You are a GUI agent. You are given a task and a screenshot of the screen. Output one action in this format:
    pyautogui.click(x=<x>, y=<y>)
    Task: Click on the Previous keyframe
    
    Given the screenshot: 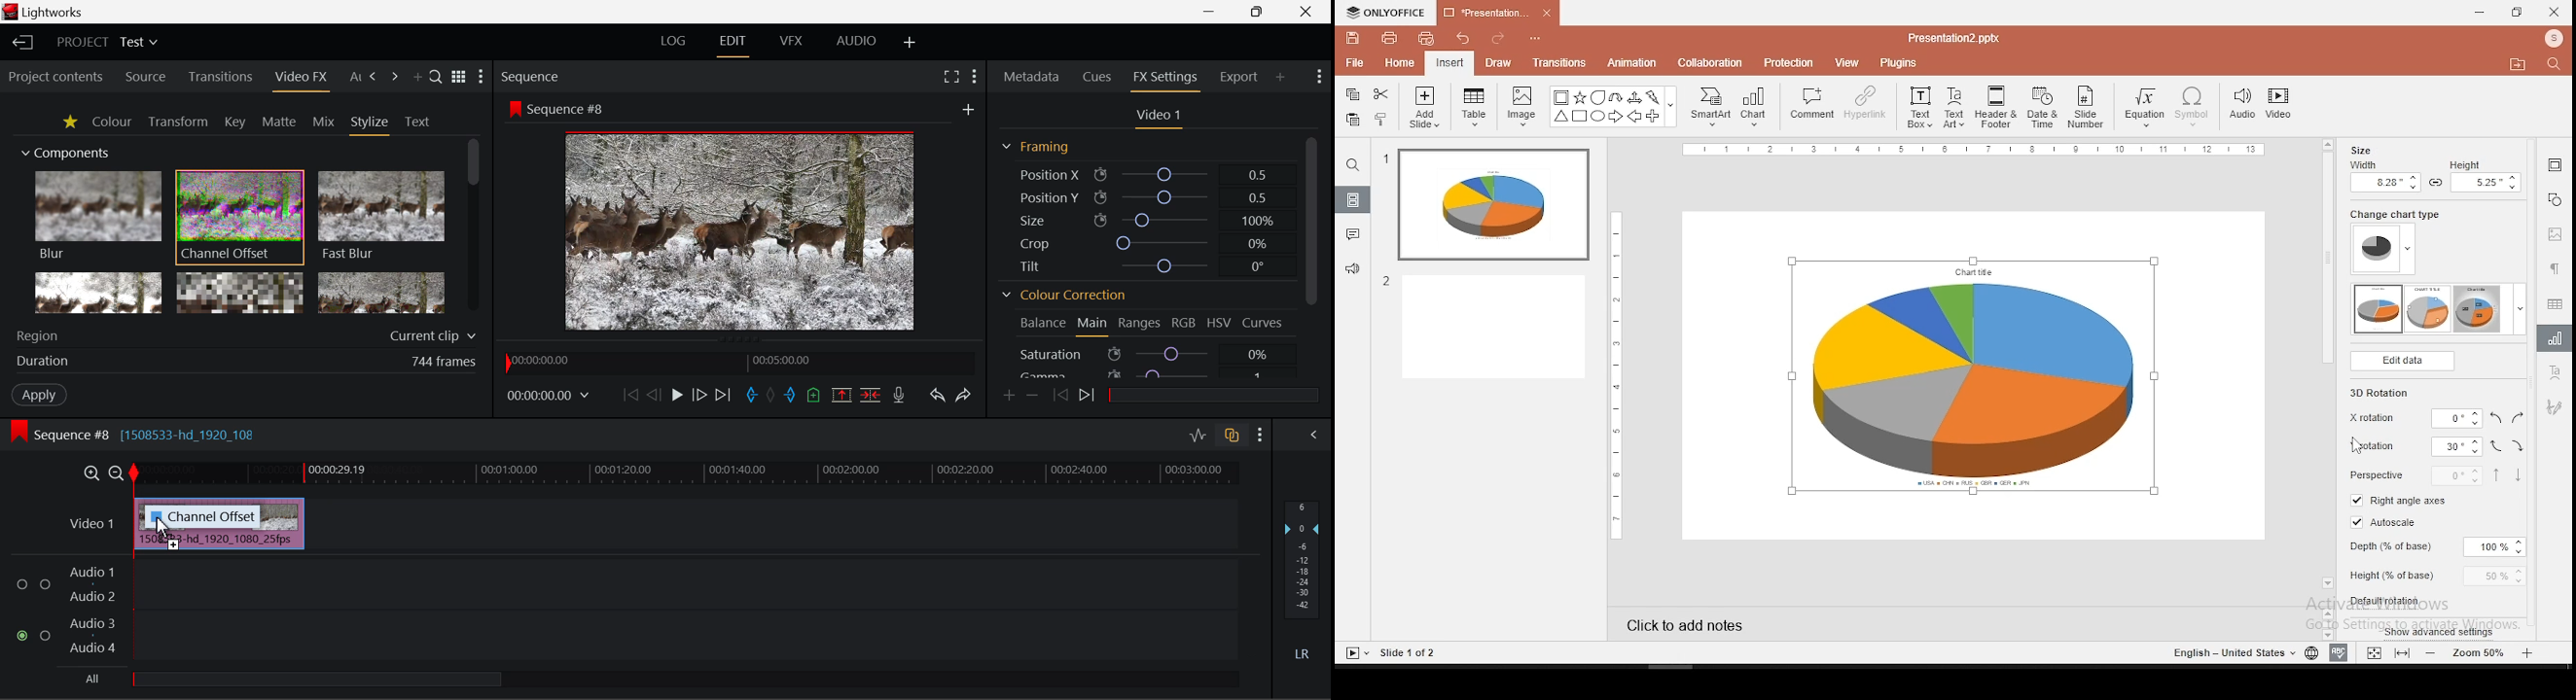 What is the action you would take?
    pyautogui.click(x=1062, y=396)
    